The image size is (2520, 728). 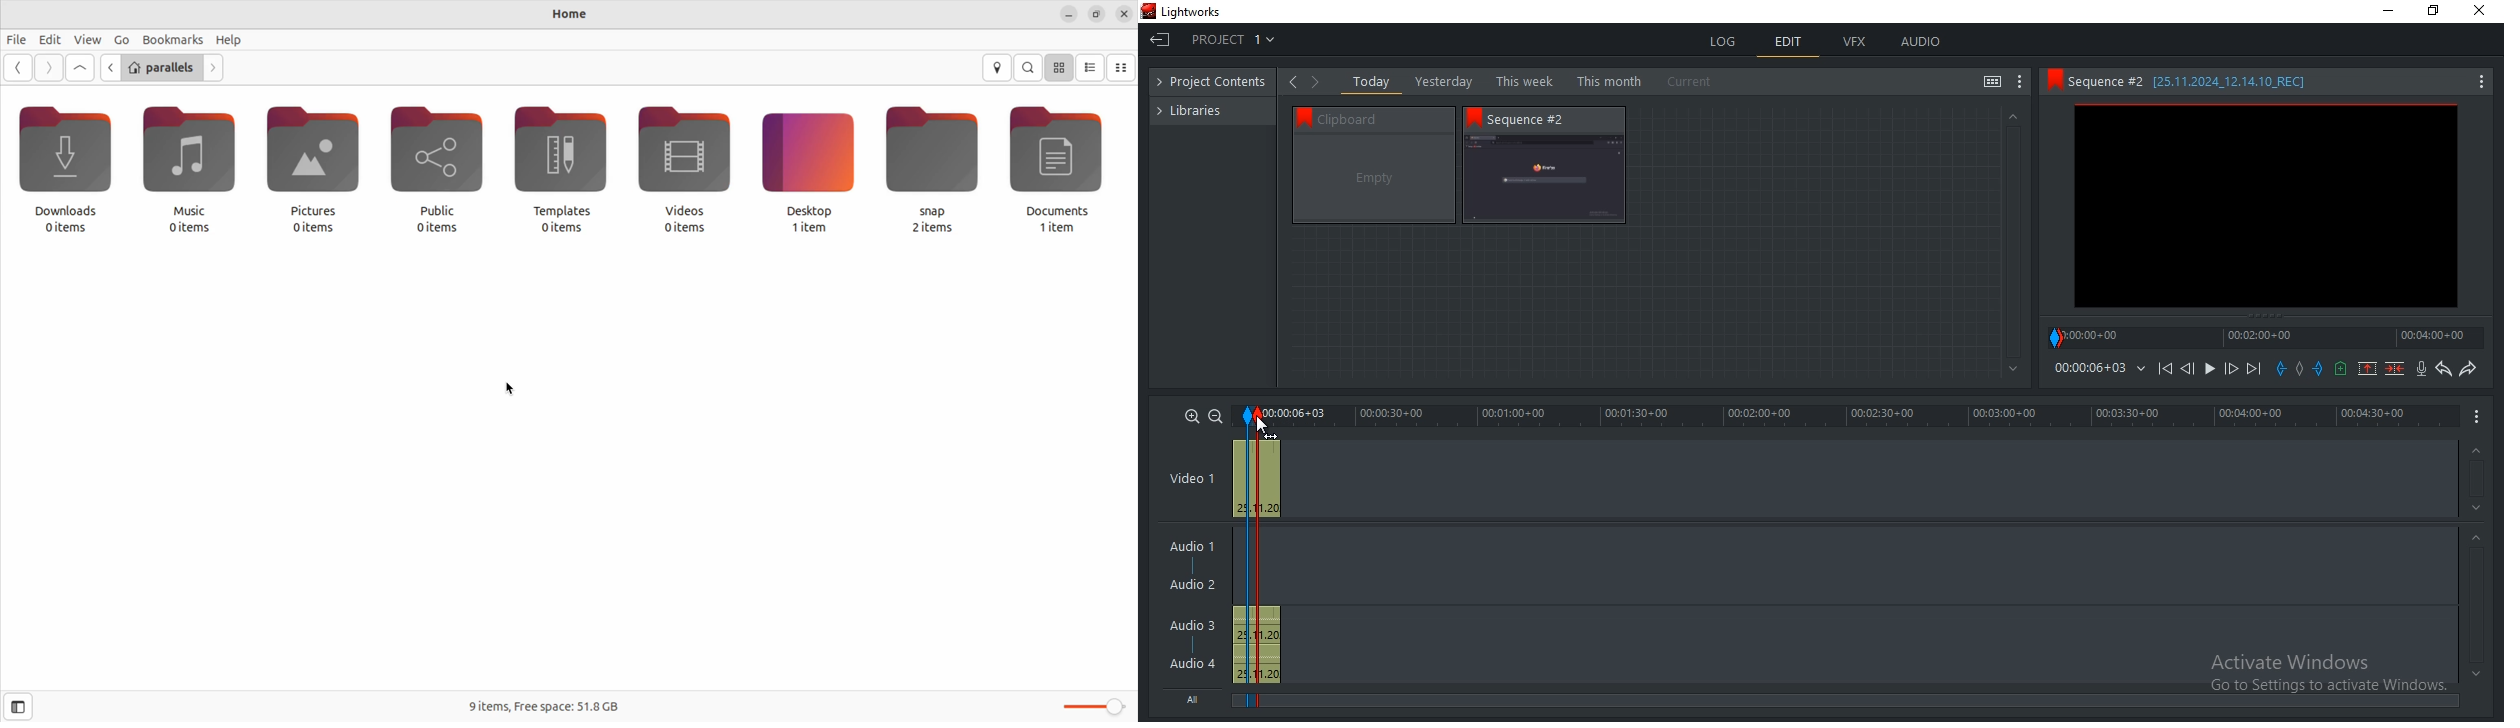 I want to click on Exit project, so click(x=1160, y=39).